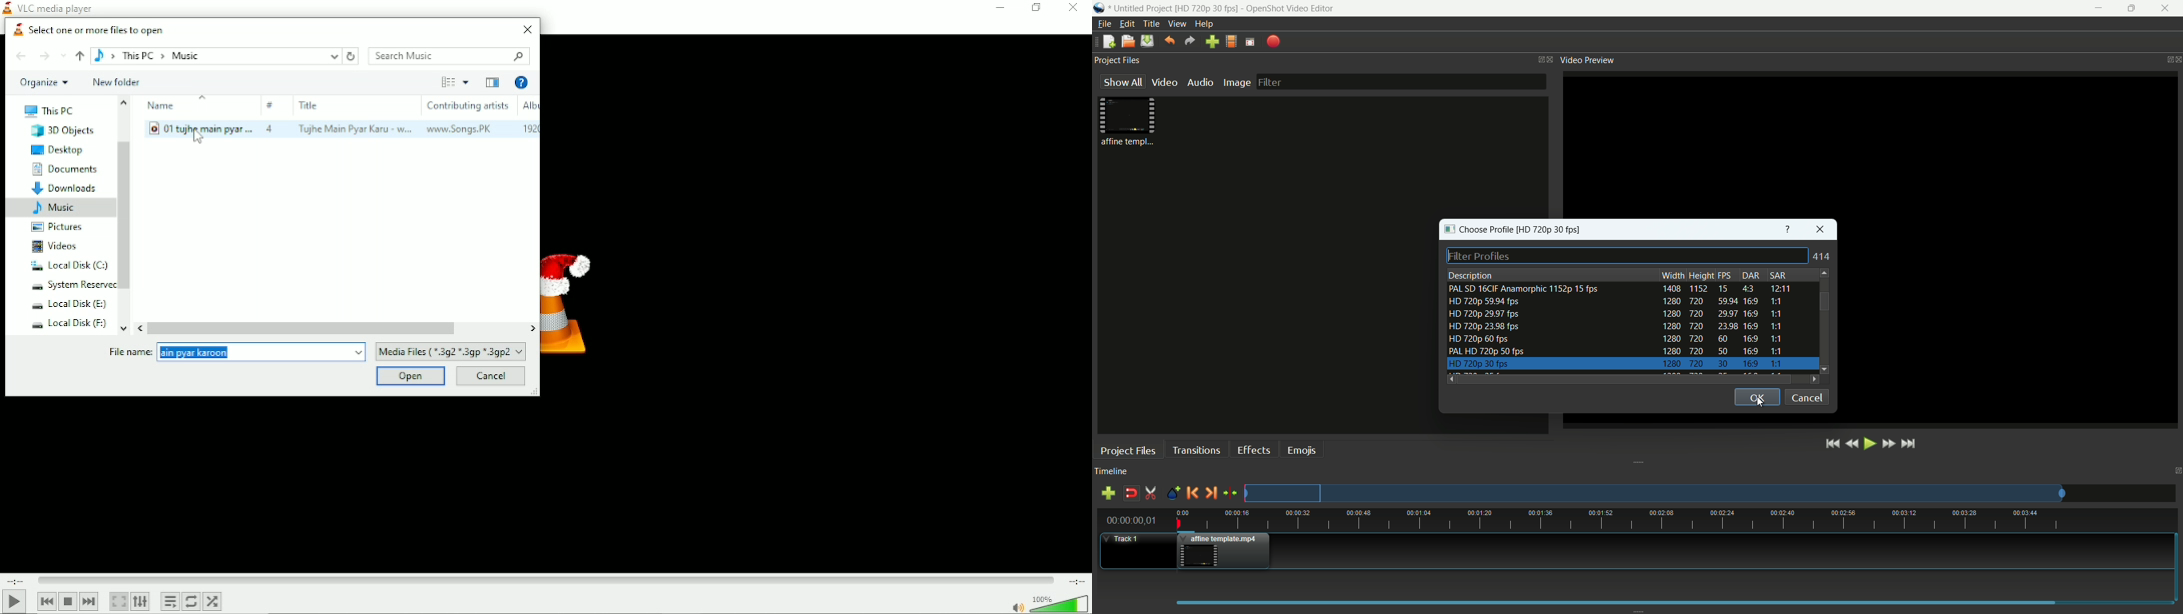  I want to click on profile-7, so click(1617, 364).